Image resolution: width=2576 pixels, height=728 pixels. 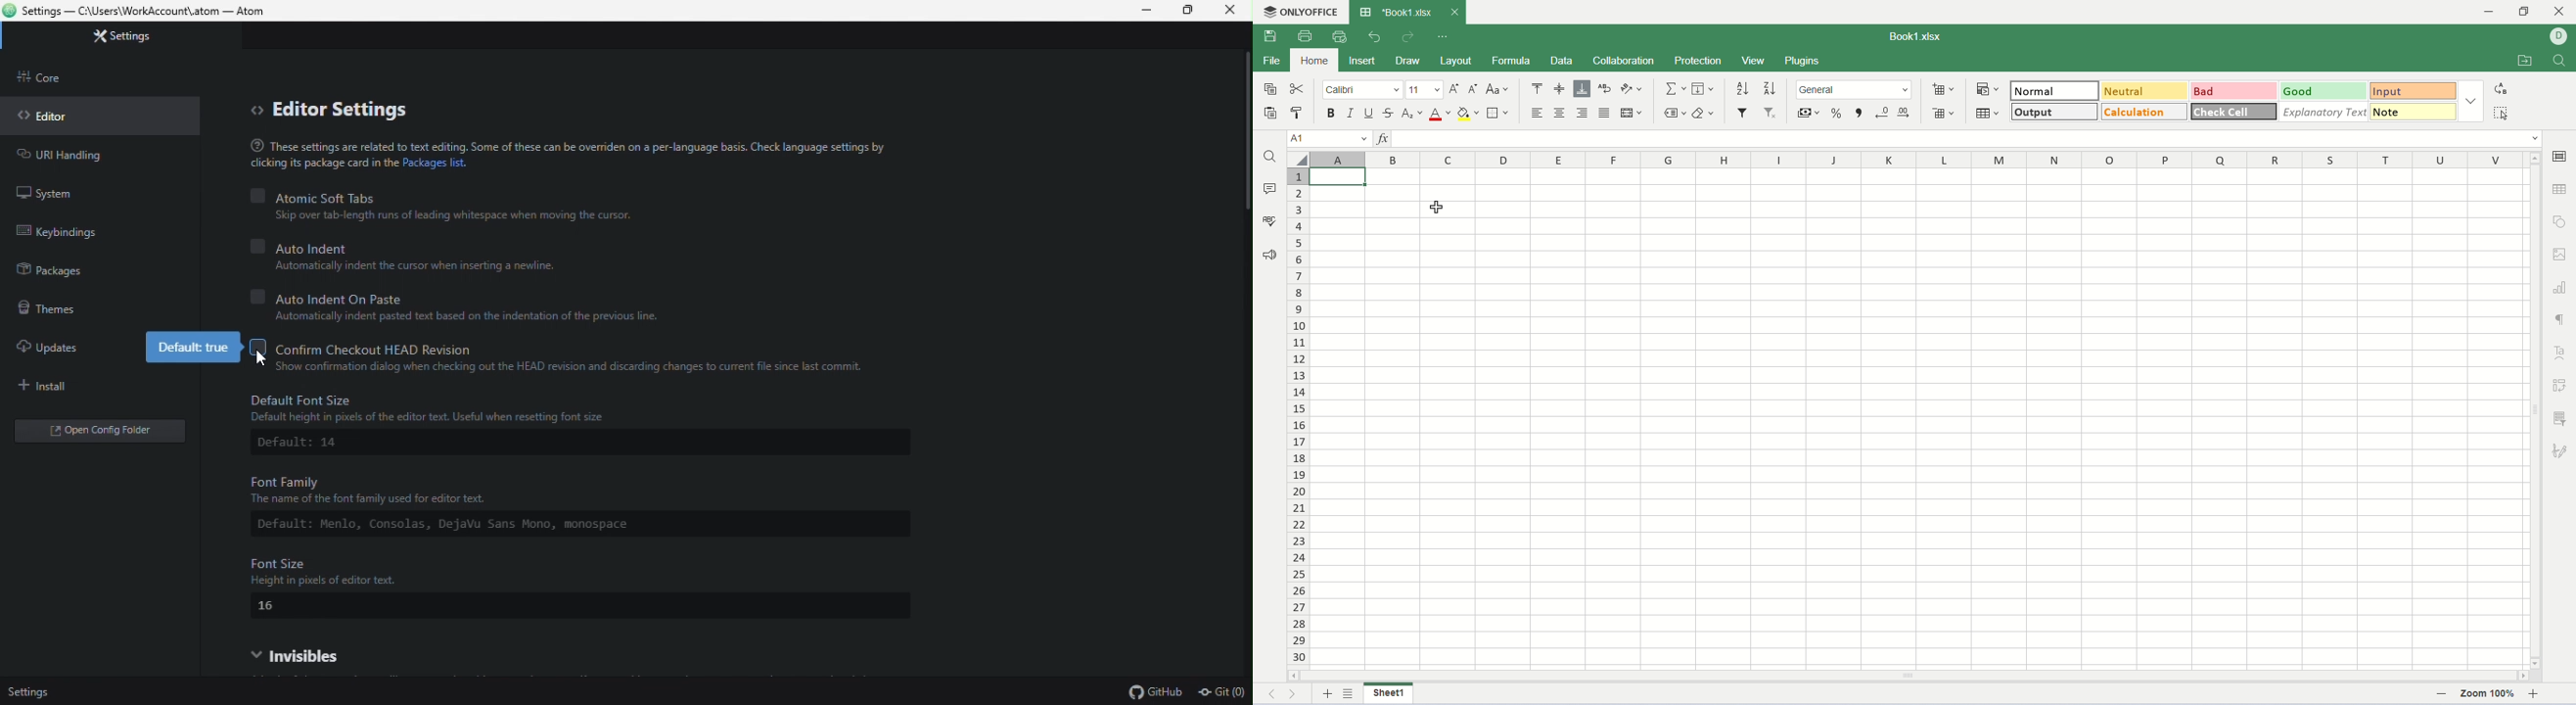 I want to click on home, so click(x=1312, y=60).